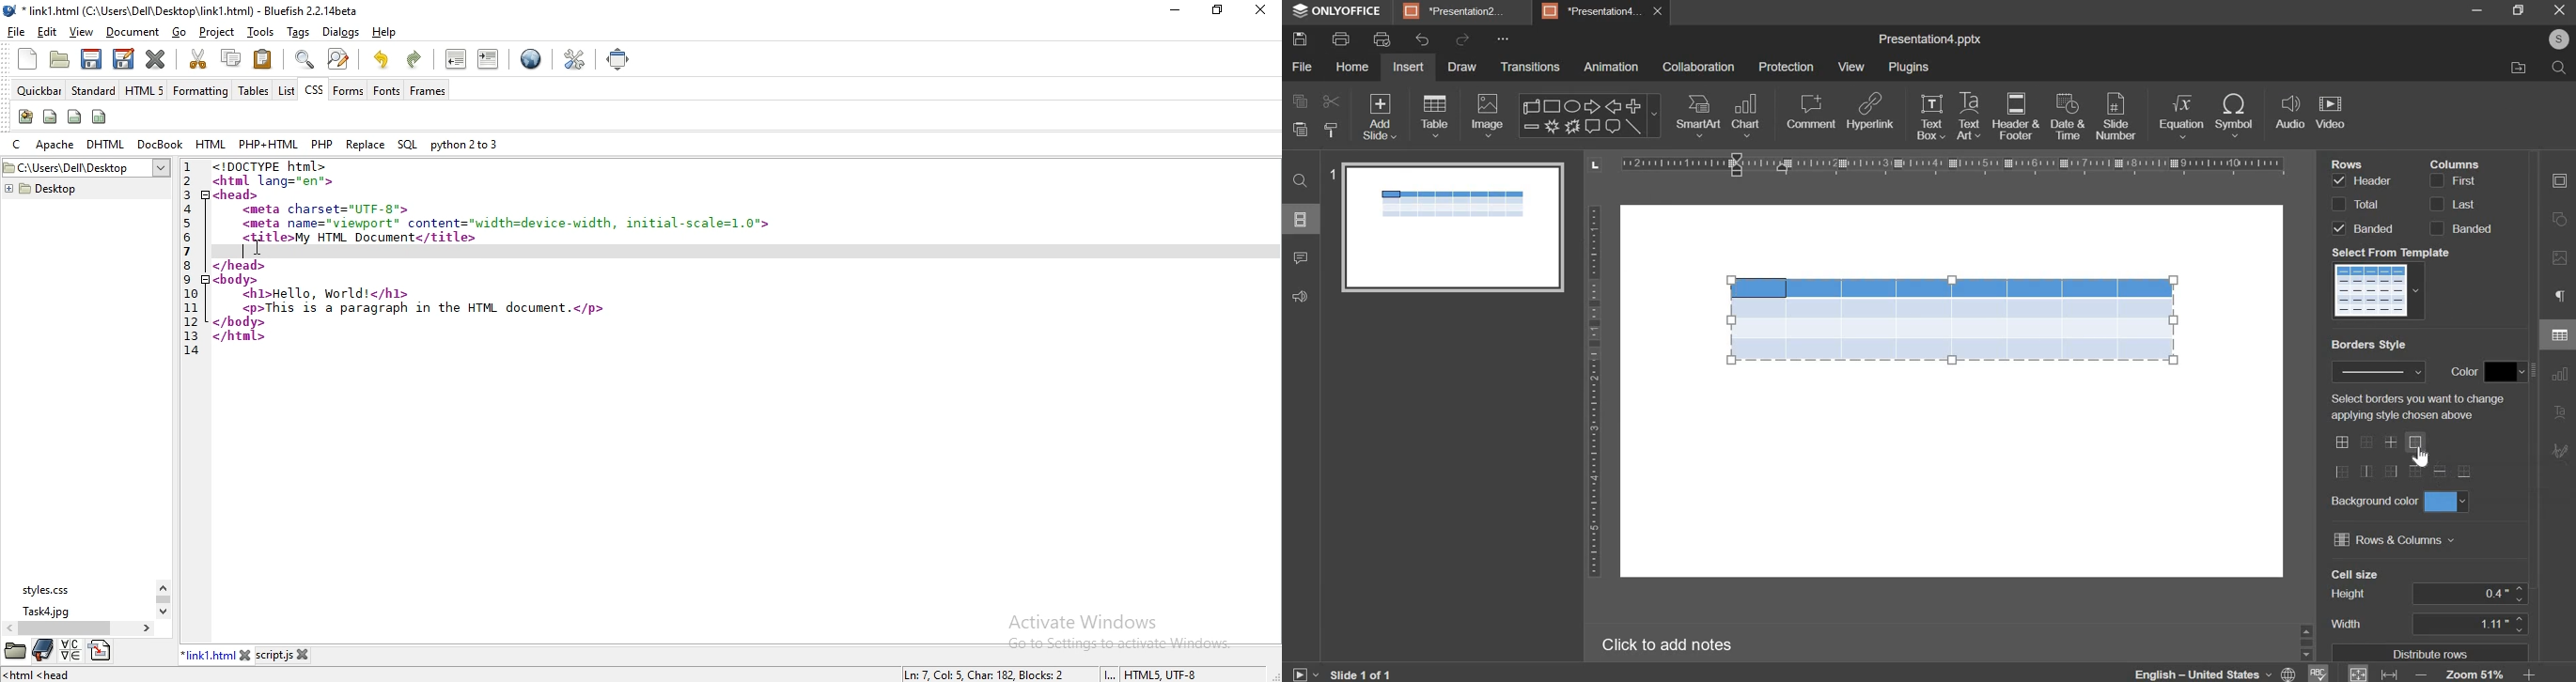 This screenshot has height=700, width=2576. What do you see at coordinates (2345, 624) in the screenshot?
I see `width` at bounding box center [2345, 624].